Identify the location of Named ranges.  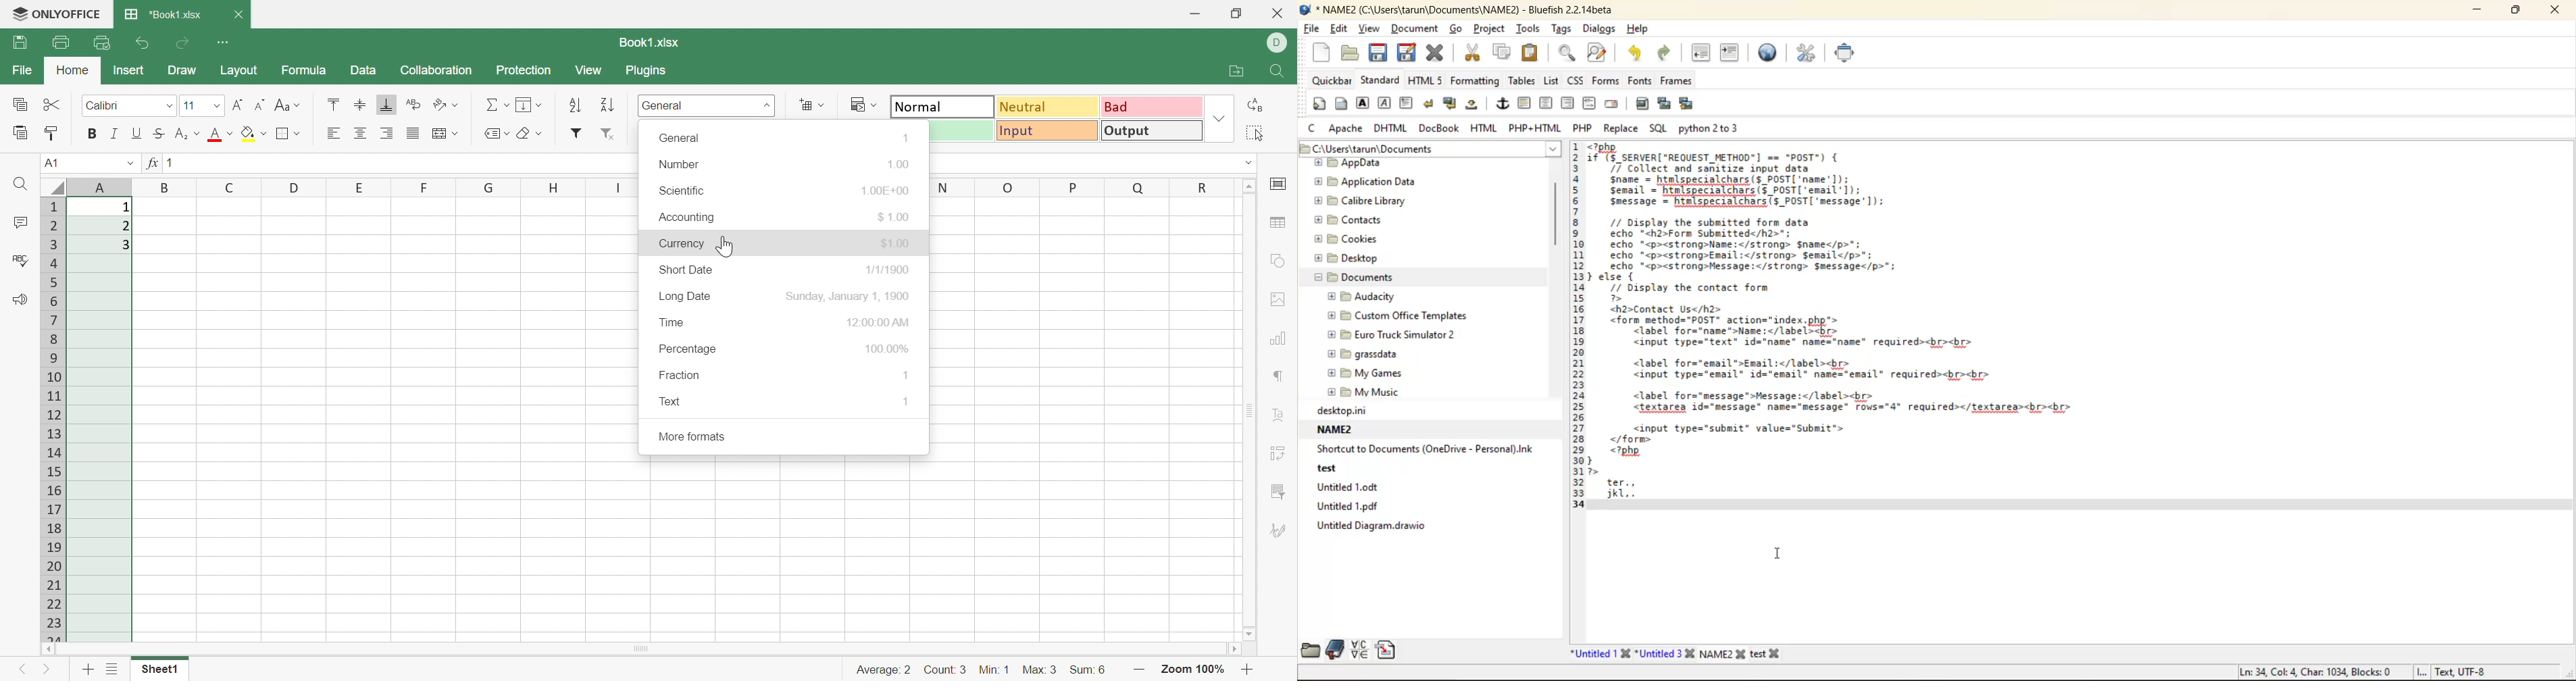
(495, 133).